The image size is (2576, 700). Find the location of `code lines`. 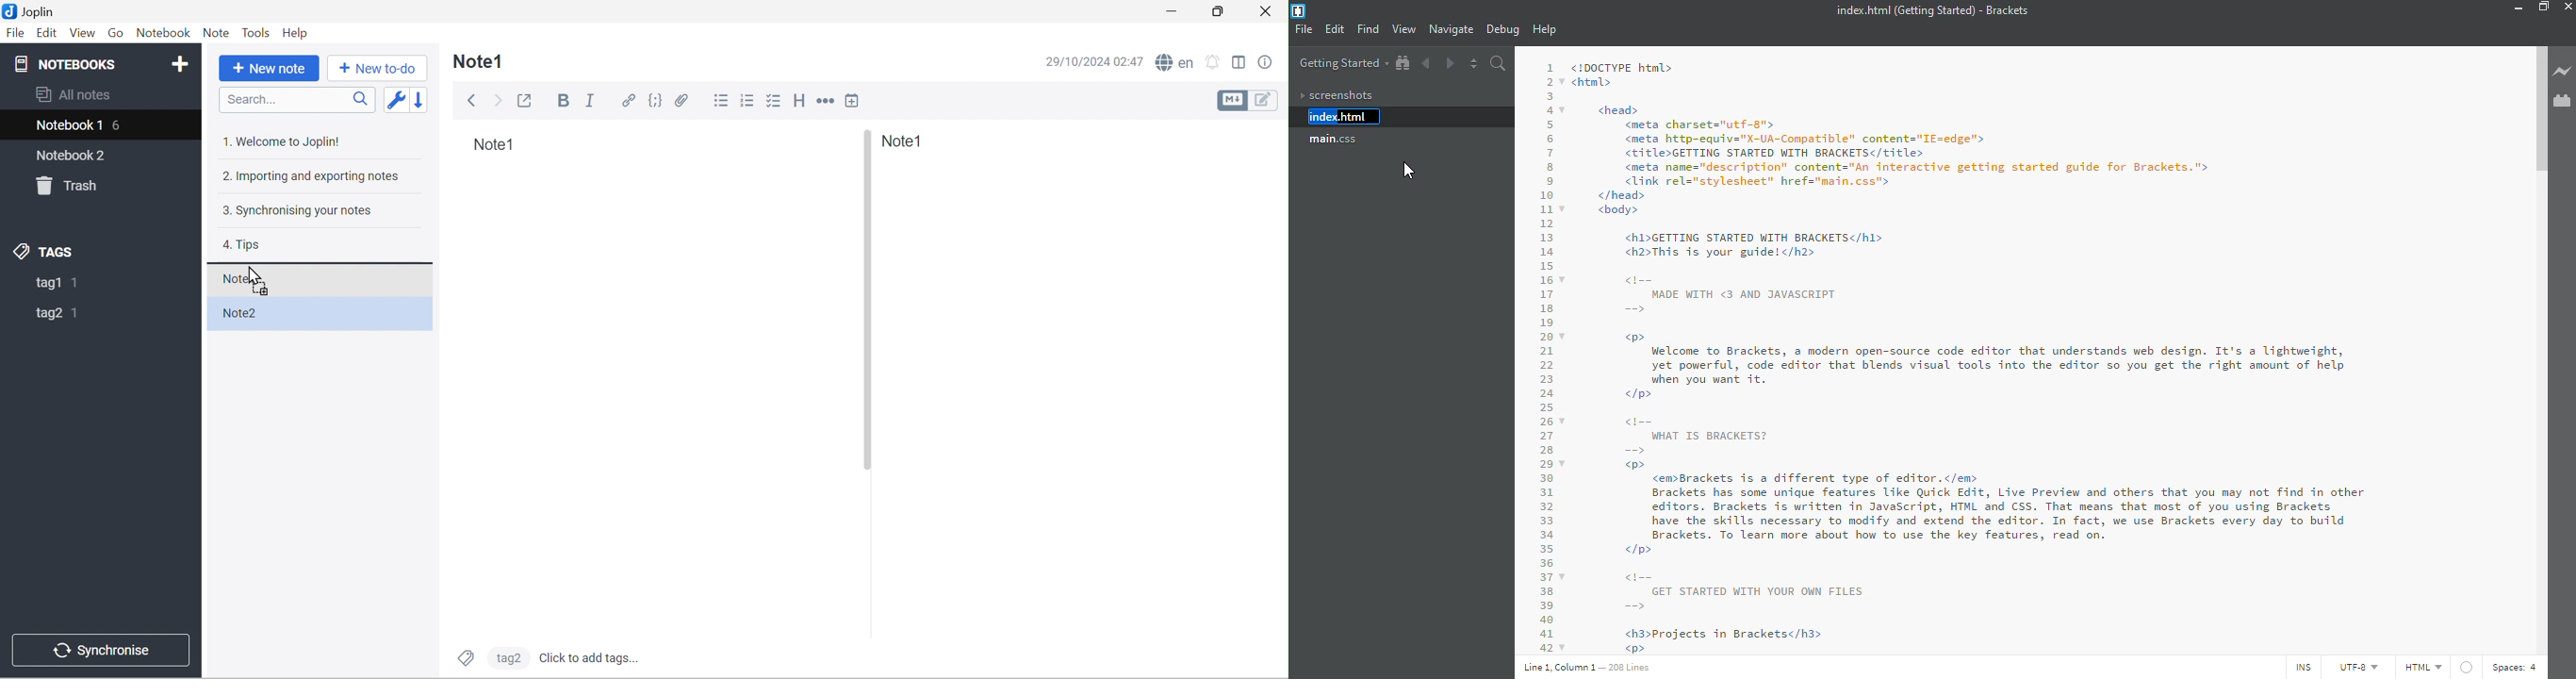

code lines is located at coordinates (1543, 353).